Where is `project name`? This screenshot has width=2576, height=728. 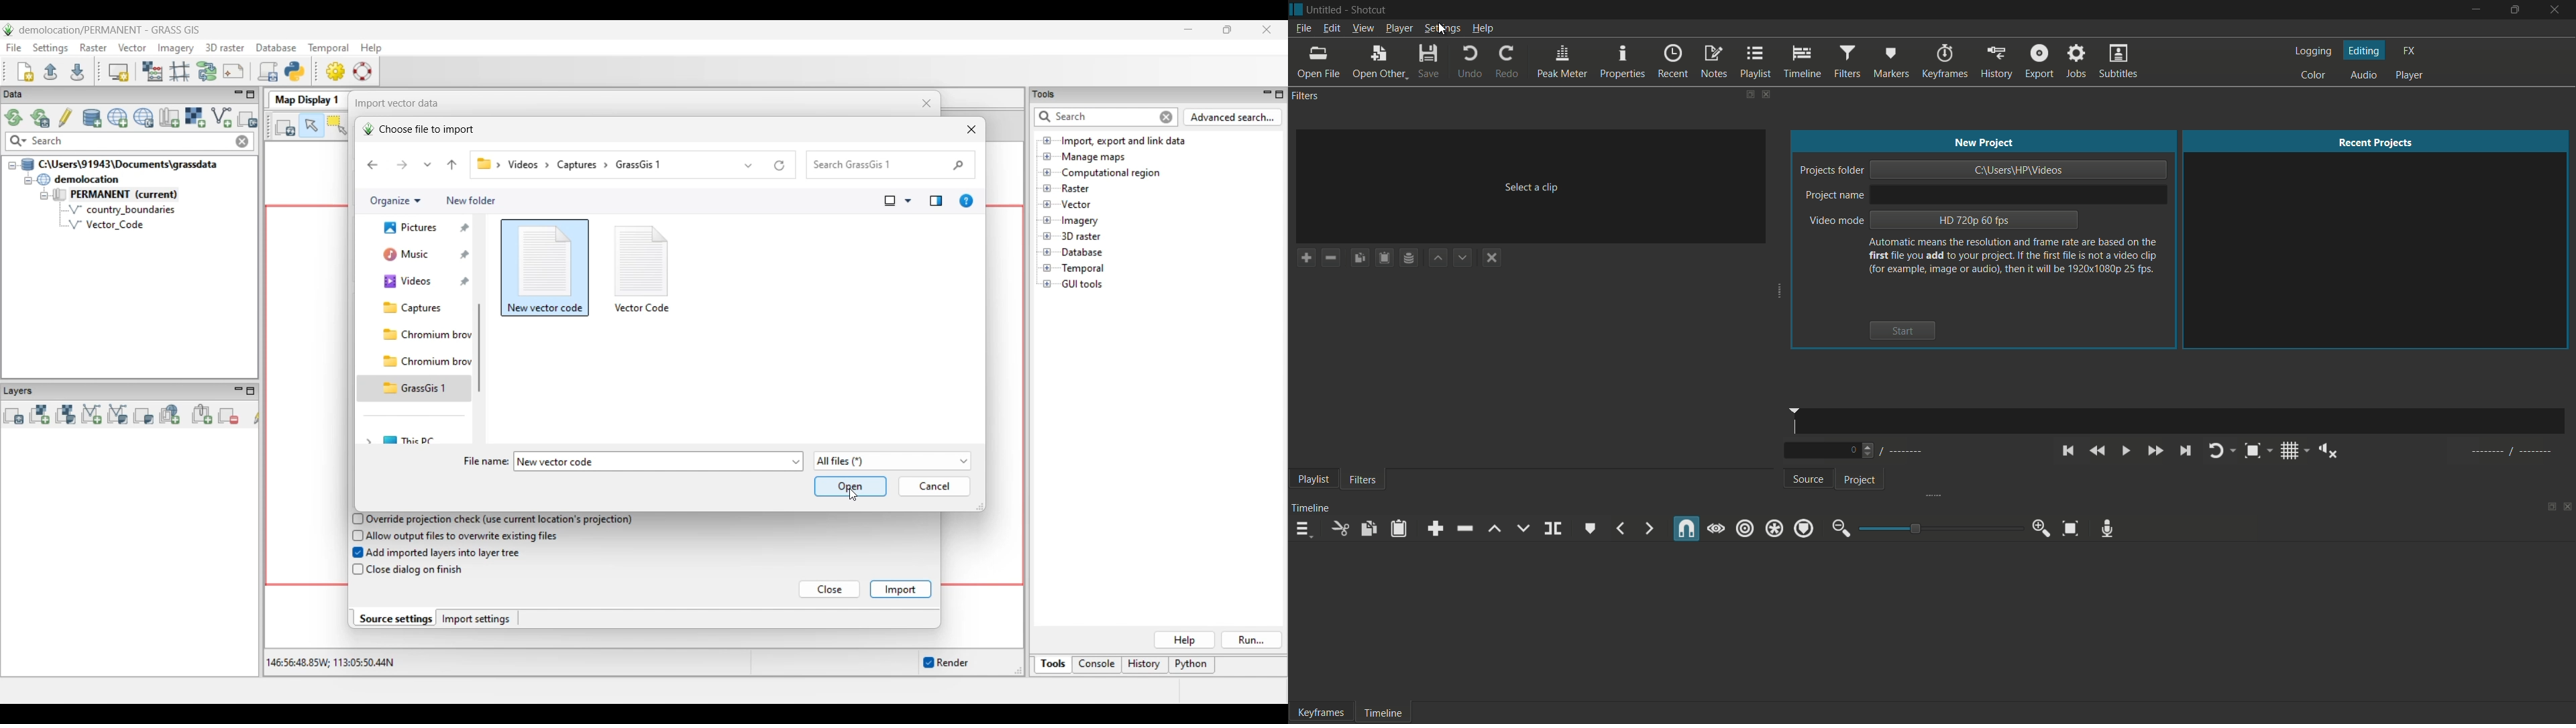
project name is located at coordinates (1327, 8).